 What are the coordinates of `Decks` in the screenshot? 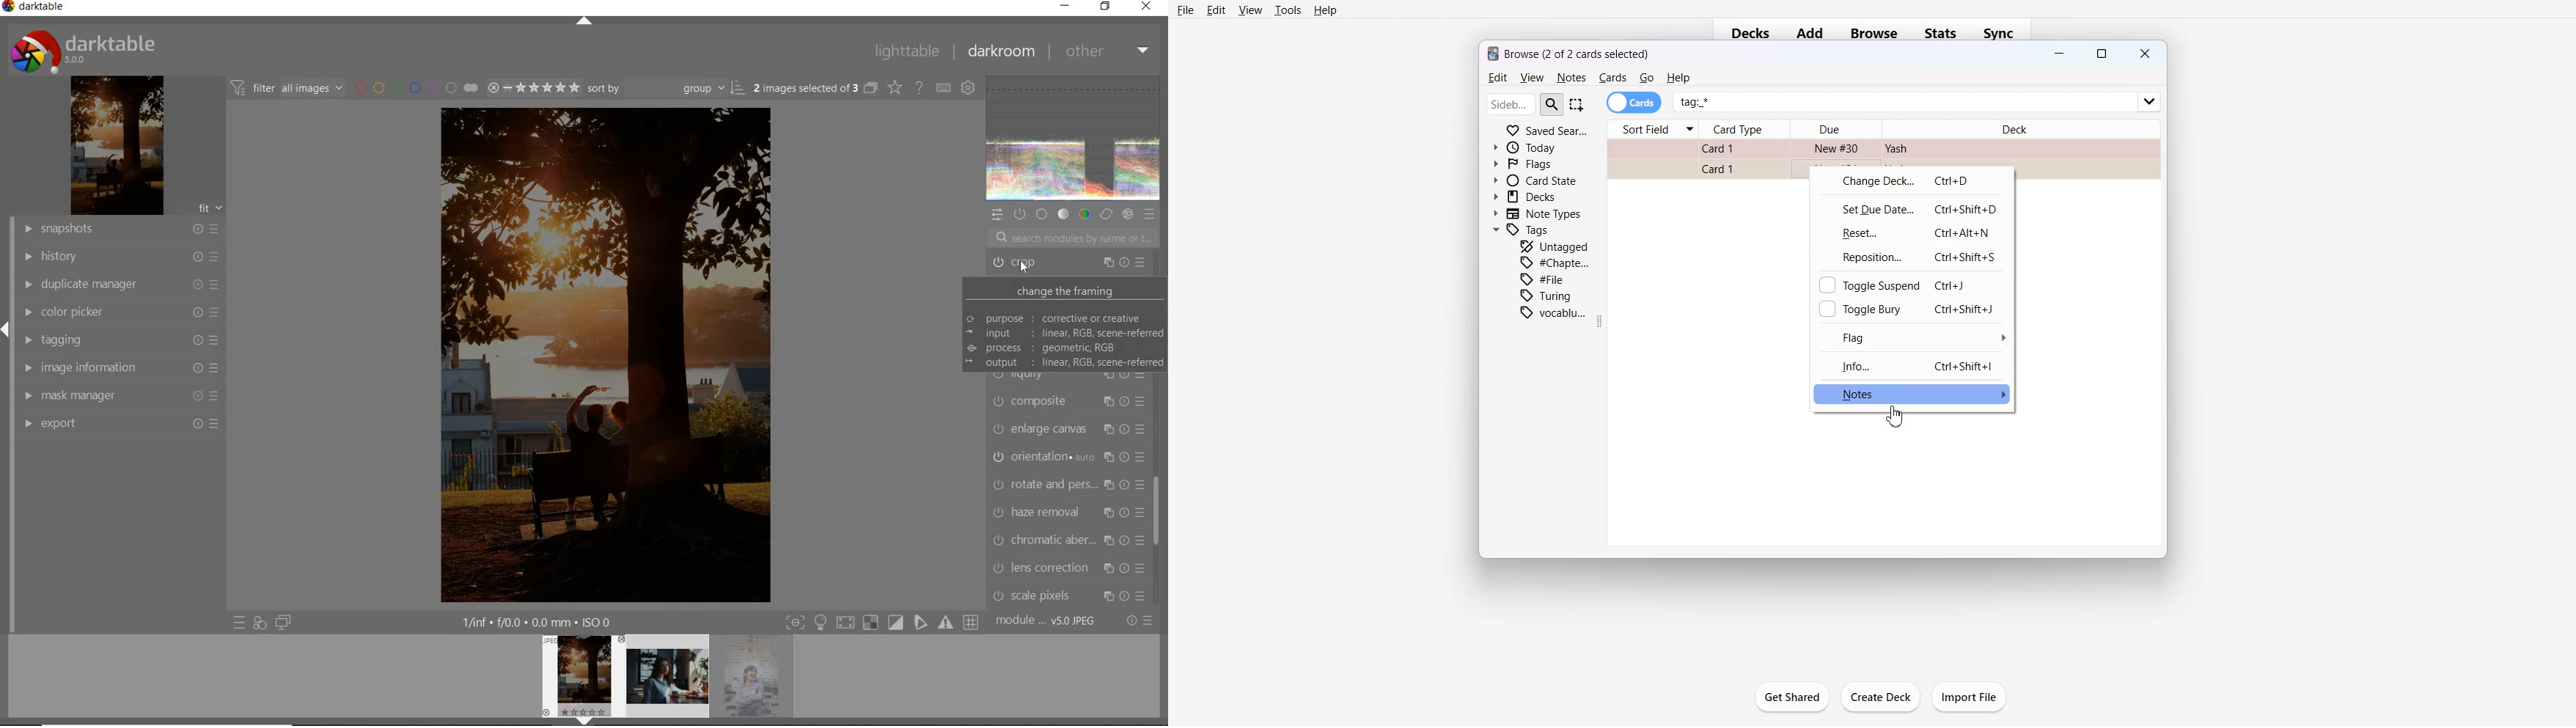 It's located at (1527, 197).